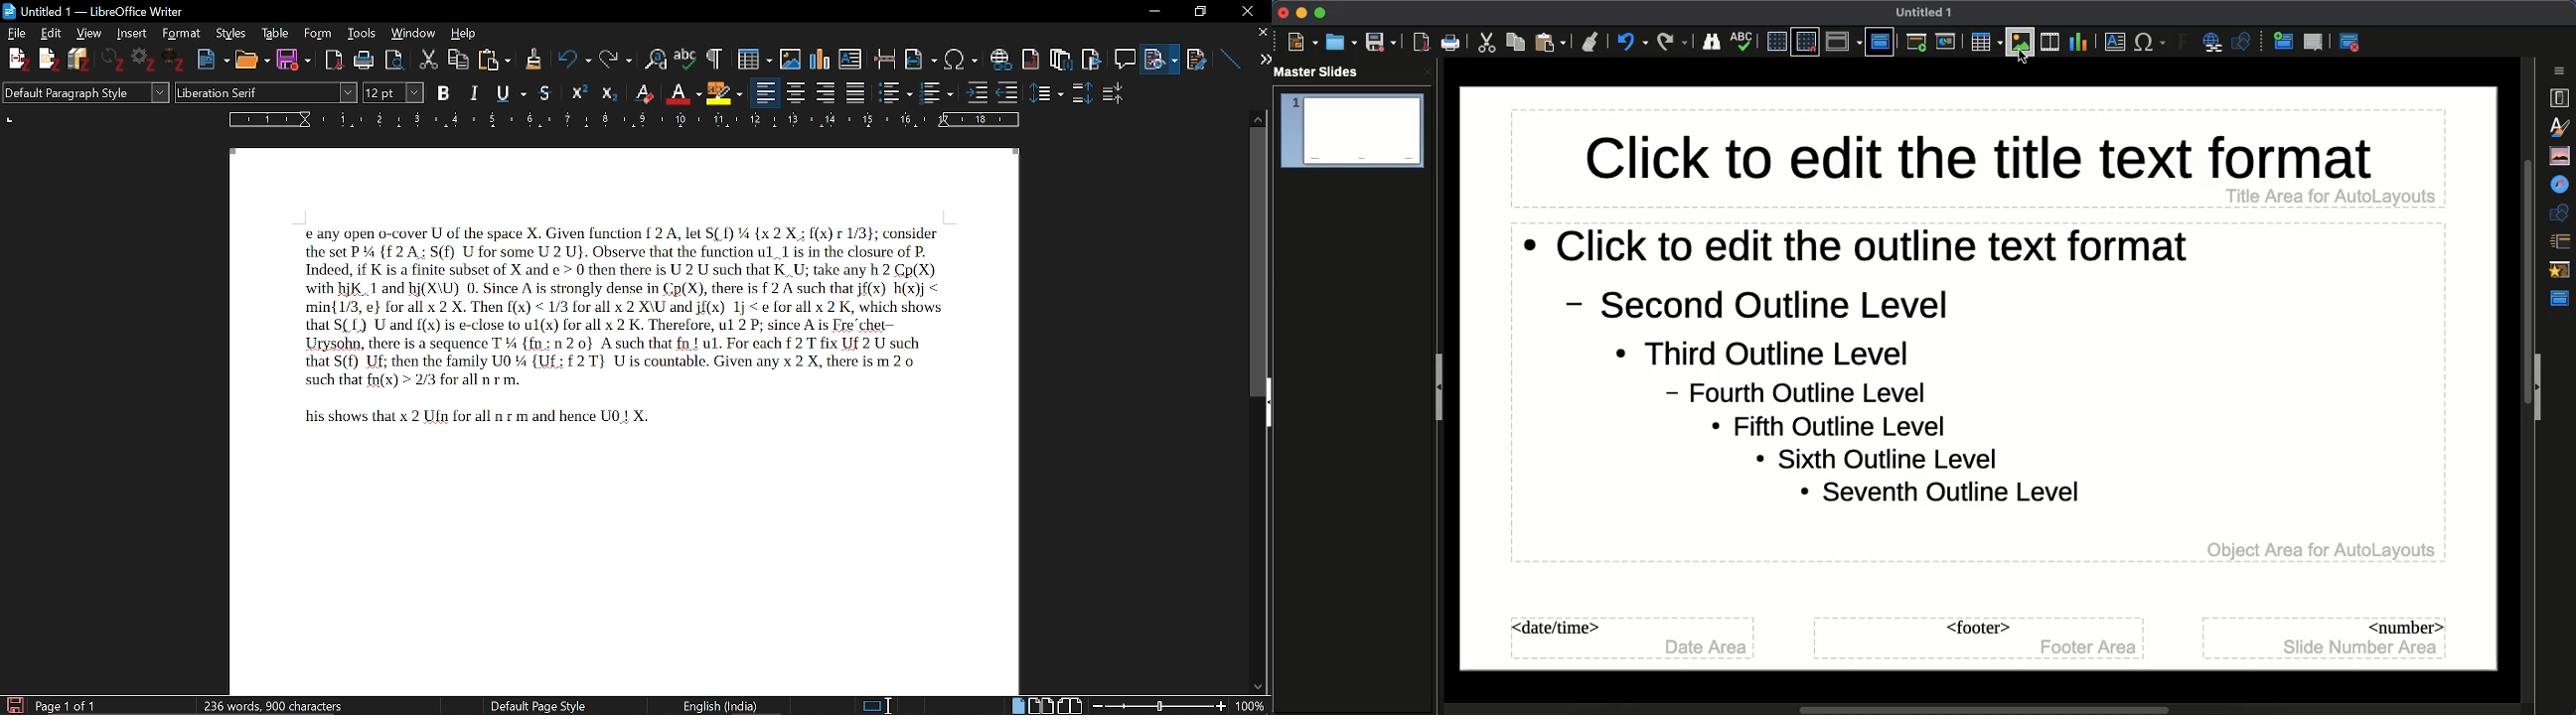 This screenshot has width=2576, height=728. What do you see at coordinates (1299, 13) in the screenshot?
I see `Minimize` at bounding box center [1299, 13].